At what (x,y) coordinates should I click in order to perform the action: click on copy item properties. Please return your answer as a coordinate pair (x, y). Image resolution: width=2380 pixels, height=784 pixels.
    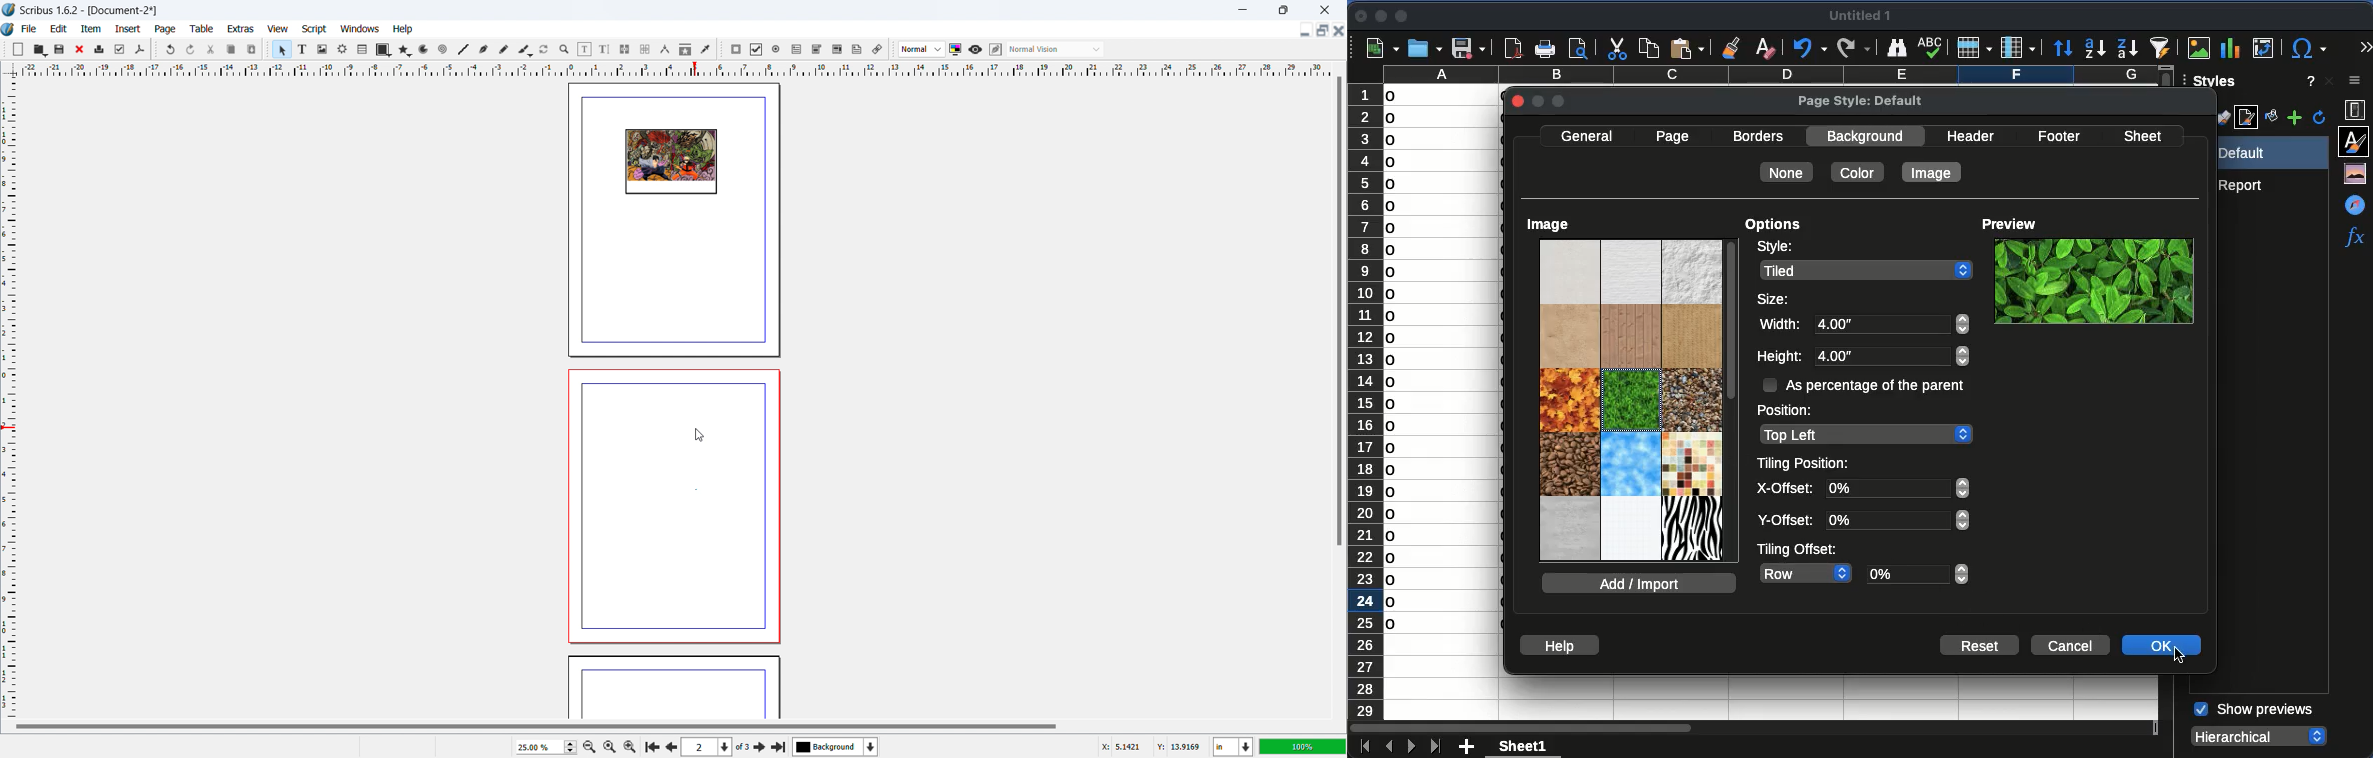
    Looking at the image, I should click on (686, 49).